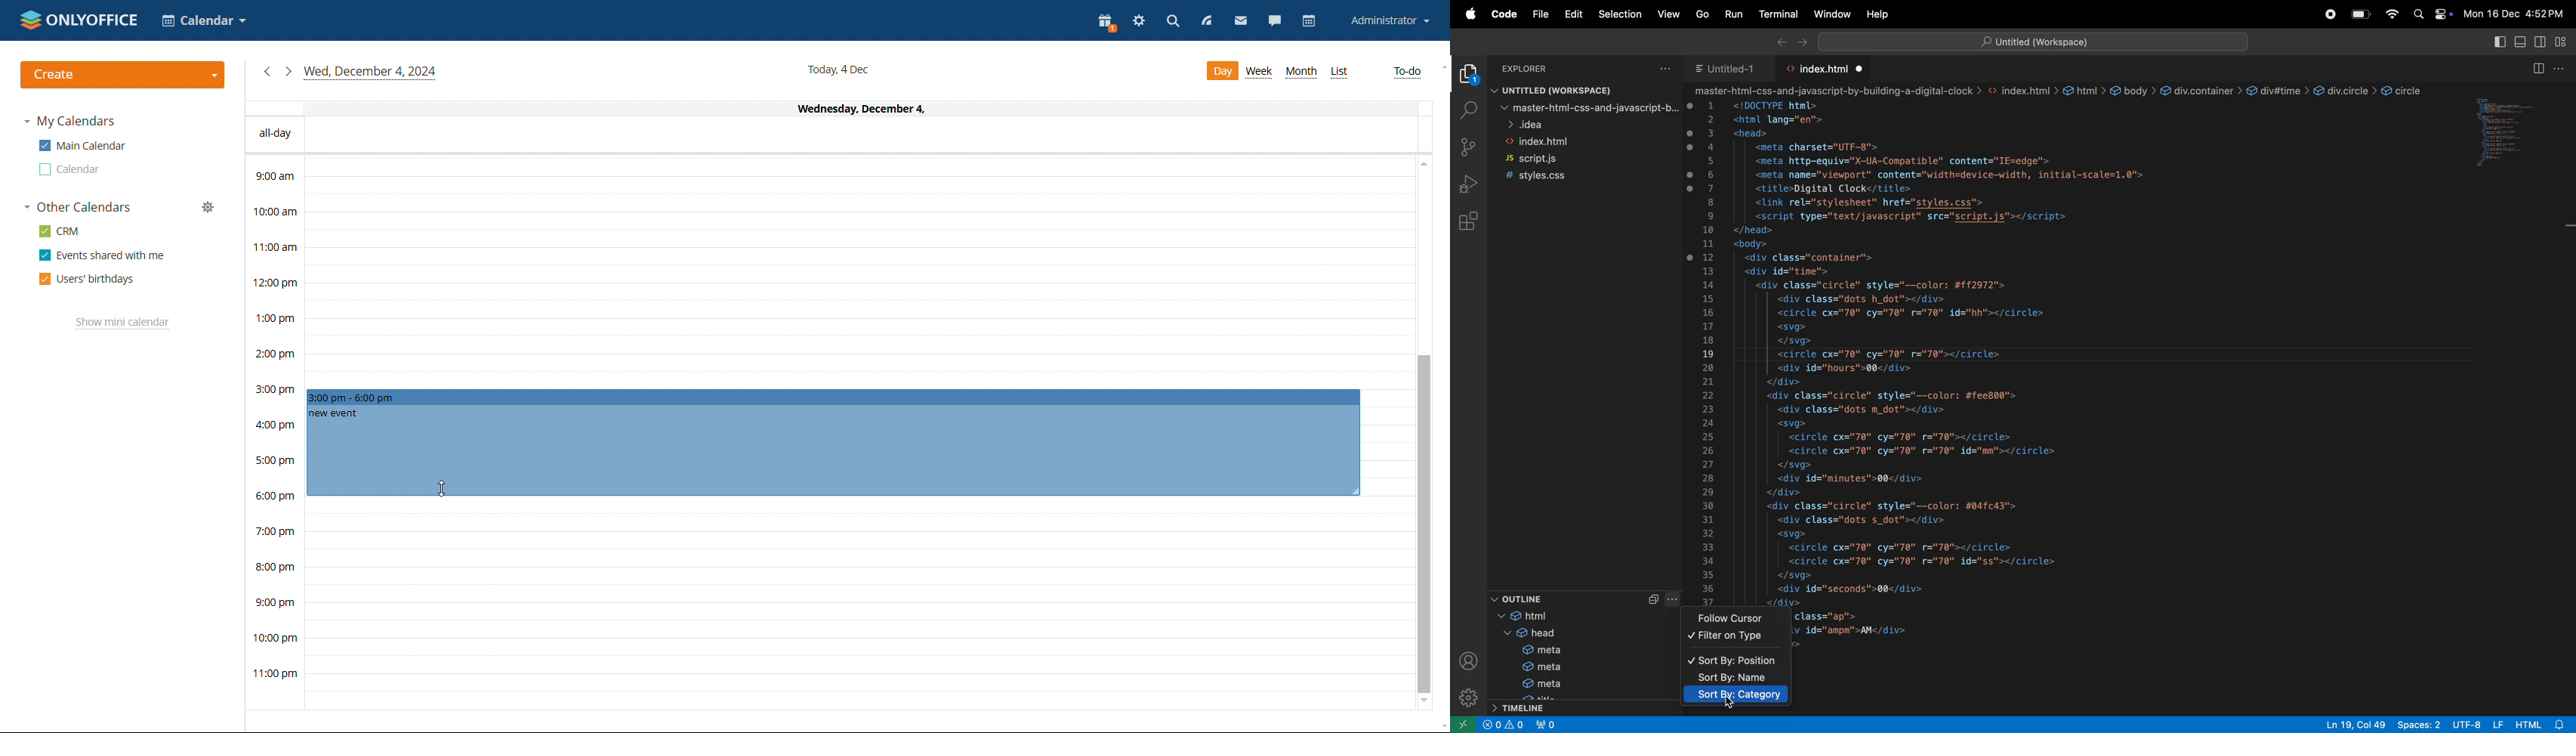  Describe the element at coordinates (1260, 72) in the screenshot. I see `week view` at that location.